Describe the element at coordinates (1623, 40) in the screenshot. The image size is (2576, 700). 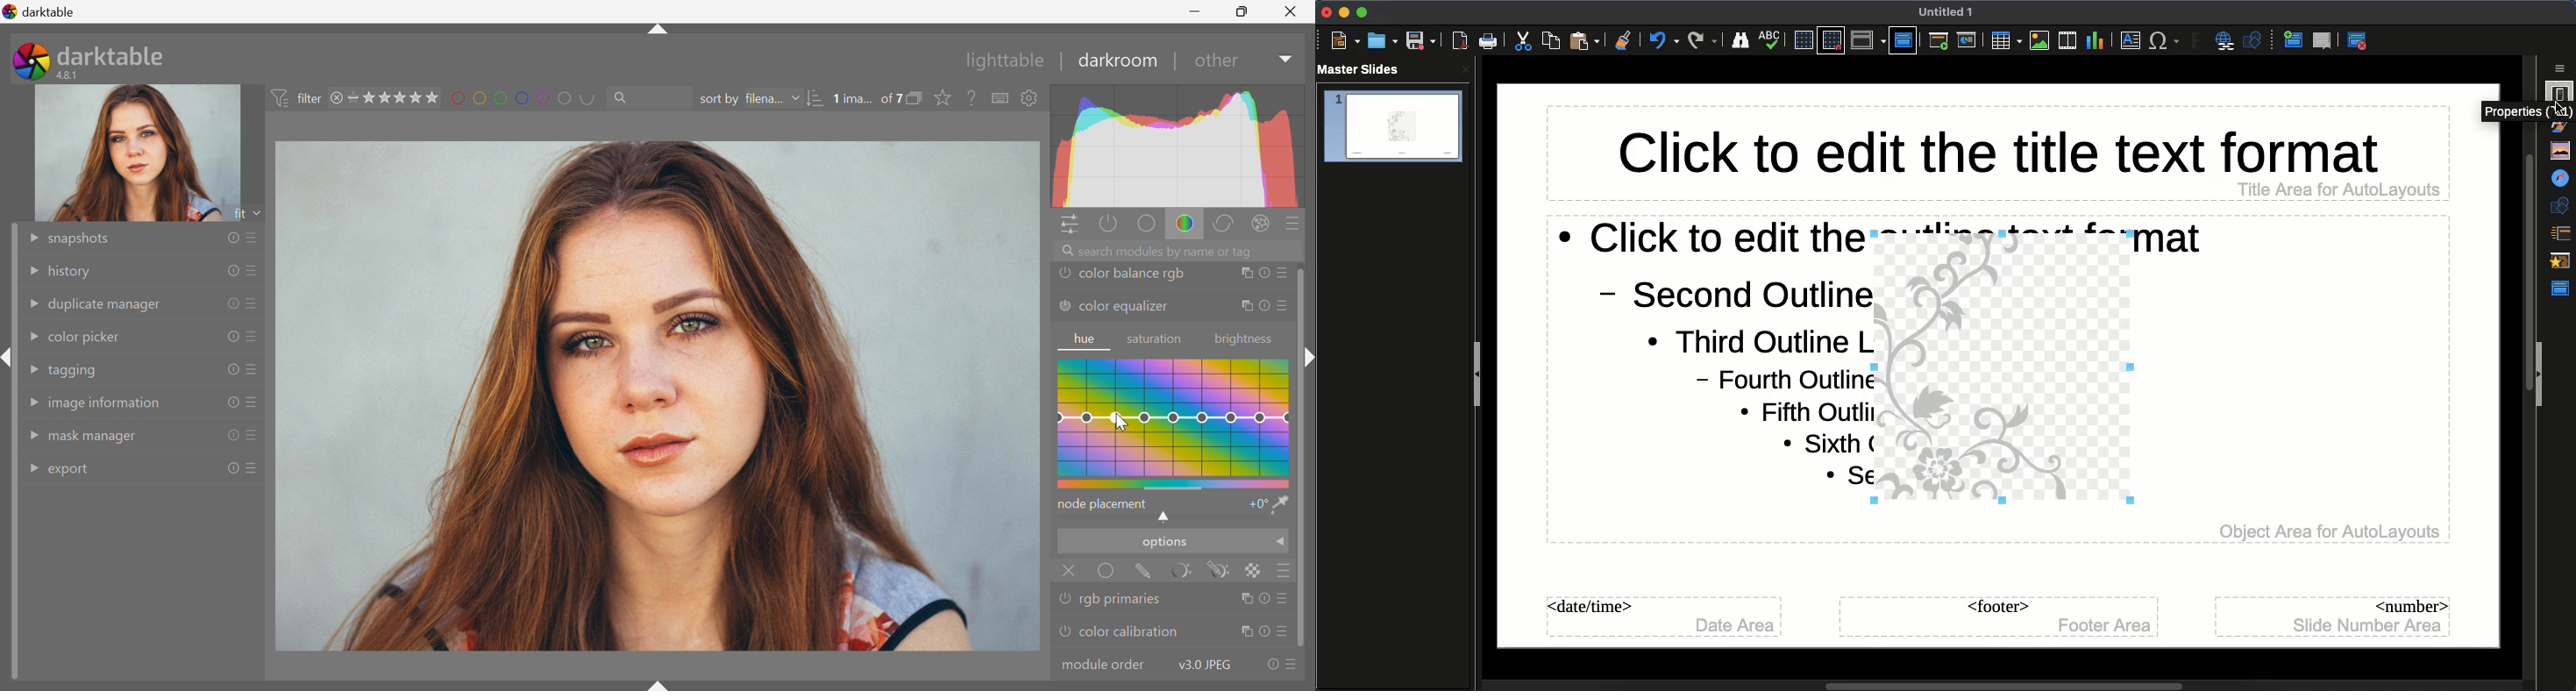
I see `Clean formatting` at that location.